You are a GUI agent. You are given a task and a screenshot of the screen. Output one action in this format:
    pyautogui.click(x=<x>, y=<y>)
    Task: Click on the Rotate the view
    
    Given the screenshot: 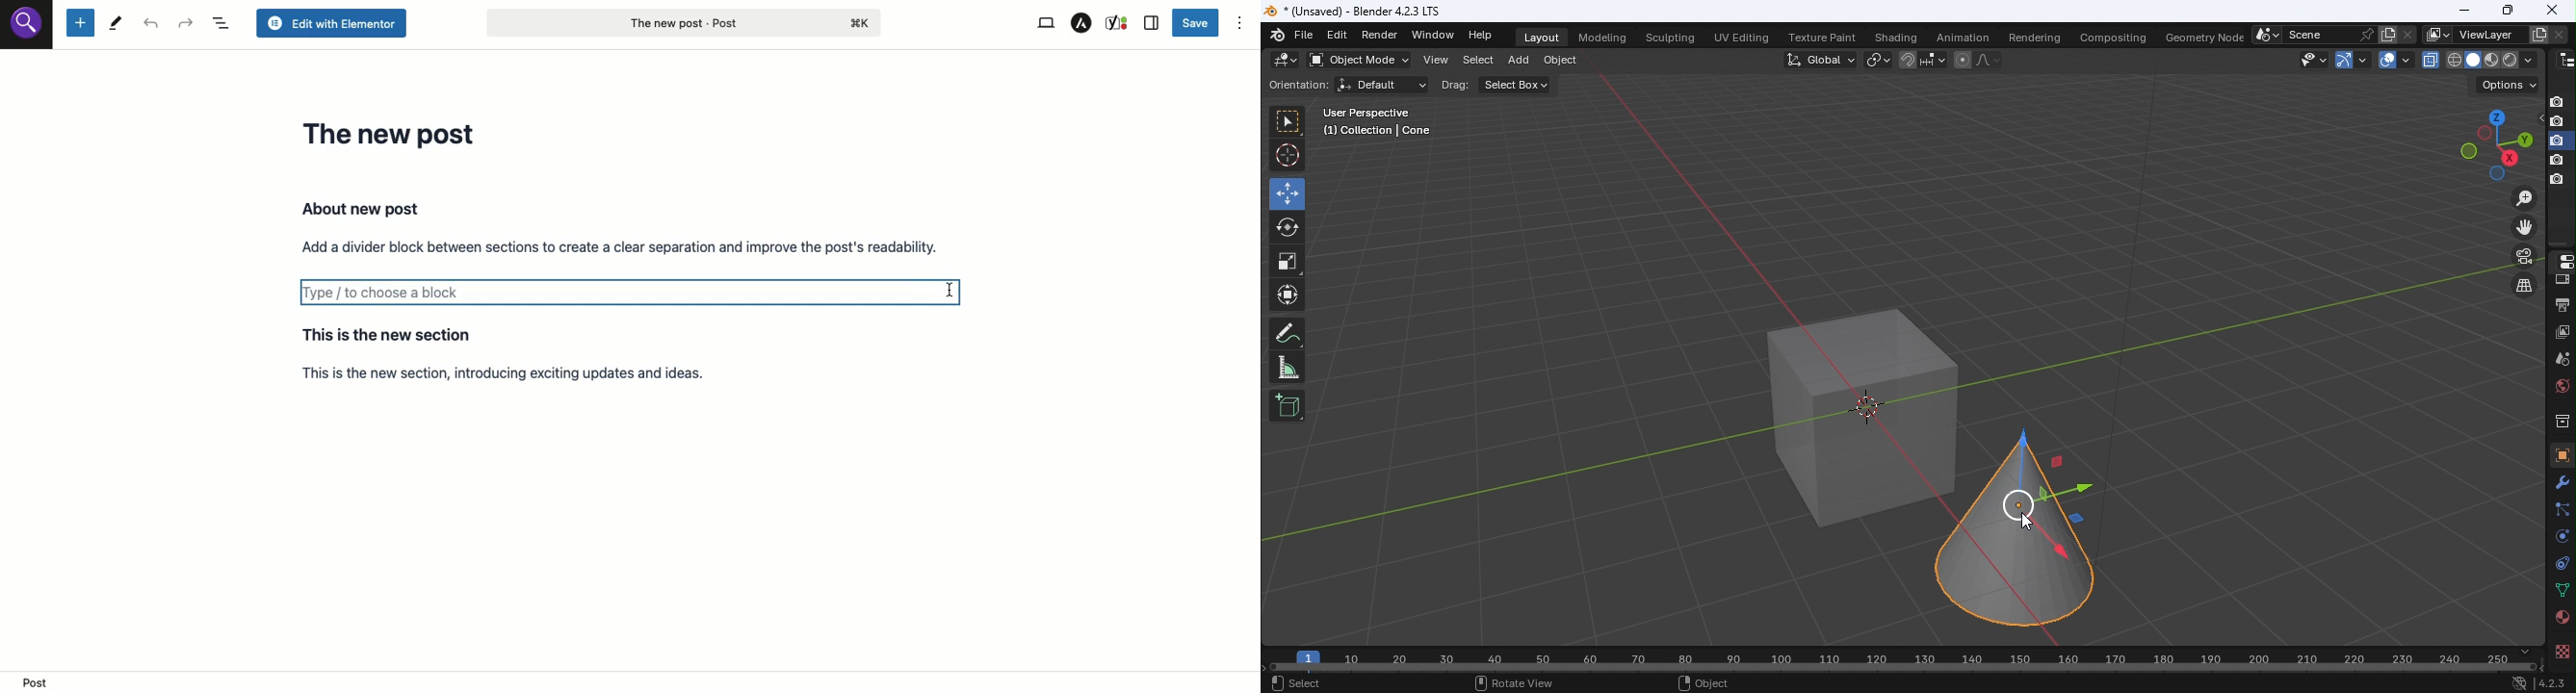 What is the action you would take?
    pyautogui.click(x=2509, y=158)
    